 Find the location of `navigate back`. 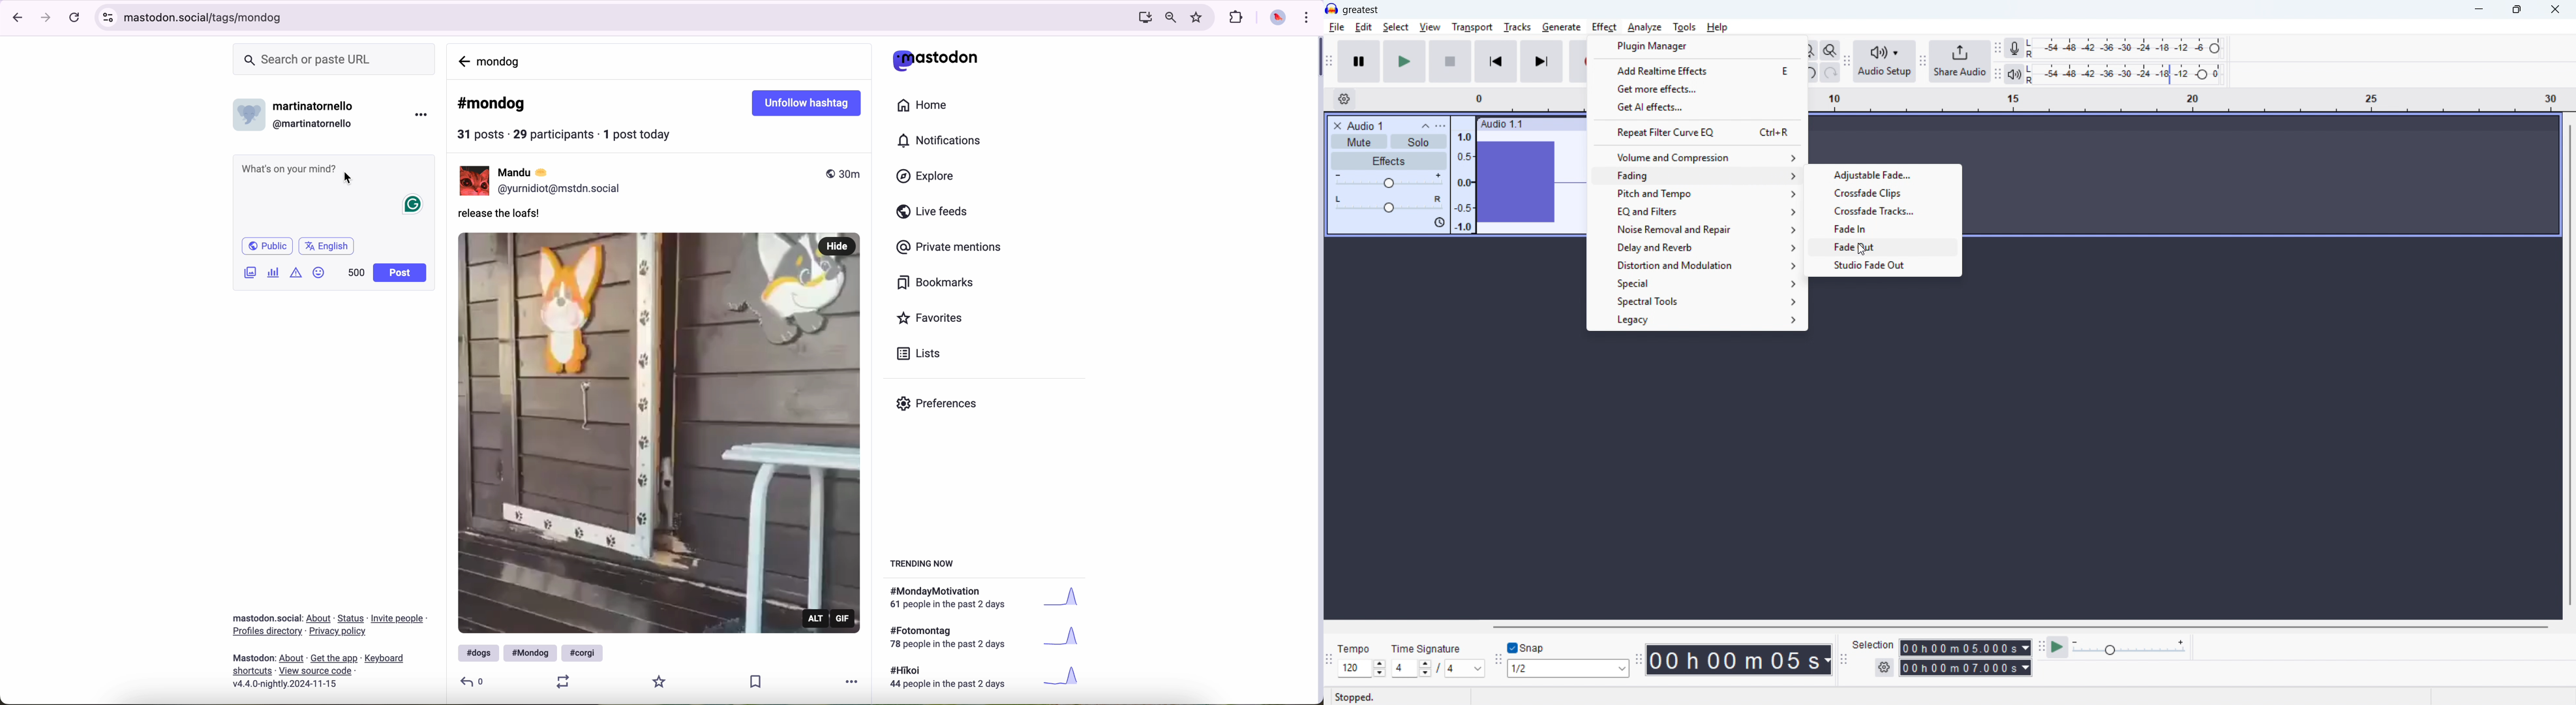

navigate back is located at coordinates (463, 60).